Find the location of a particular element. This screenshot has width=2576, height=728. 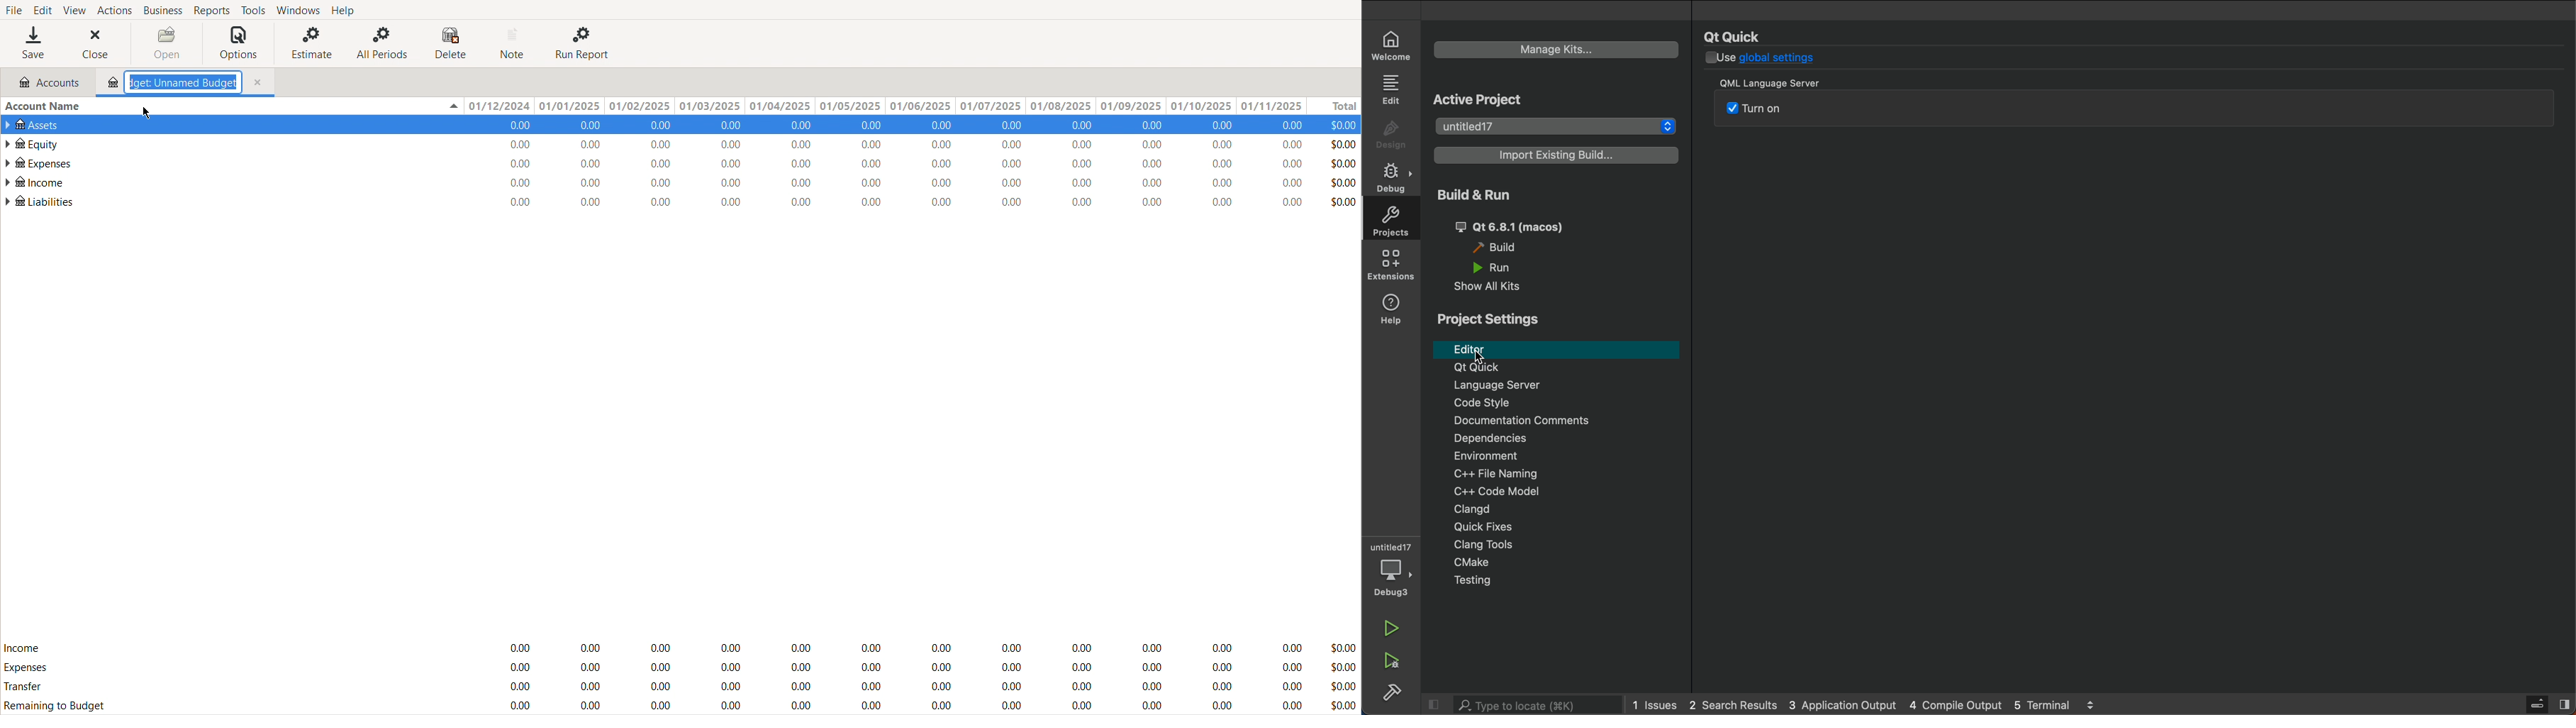

search result is located at coordinates (1735, 703).